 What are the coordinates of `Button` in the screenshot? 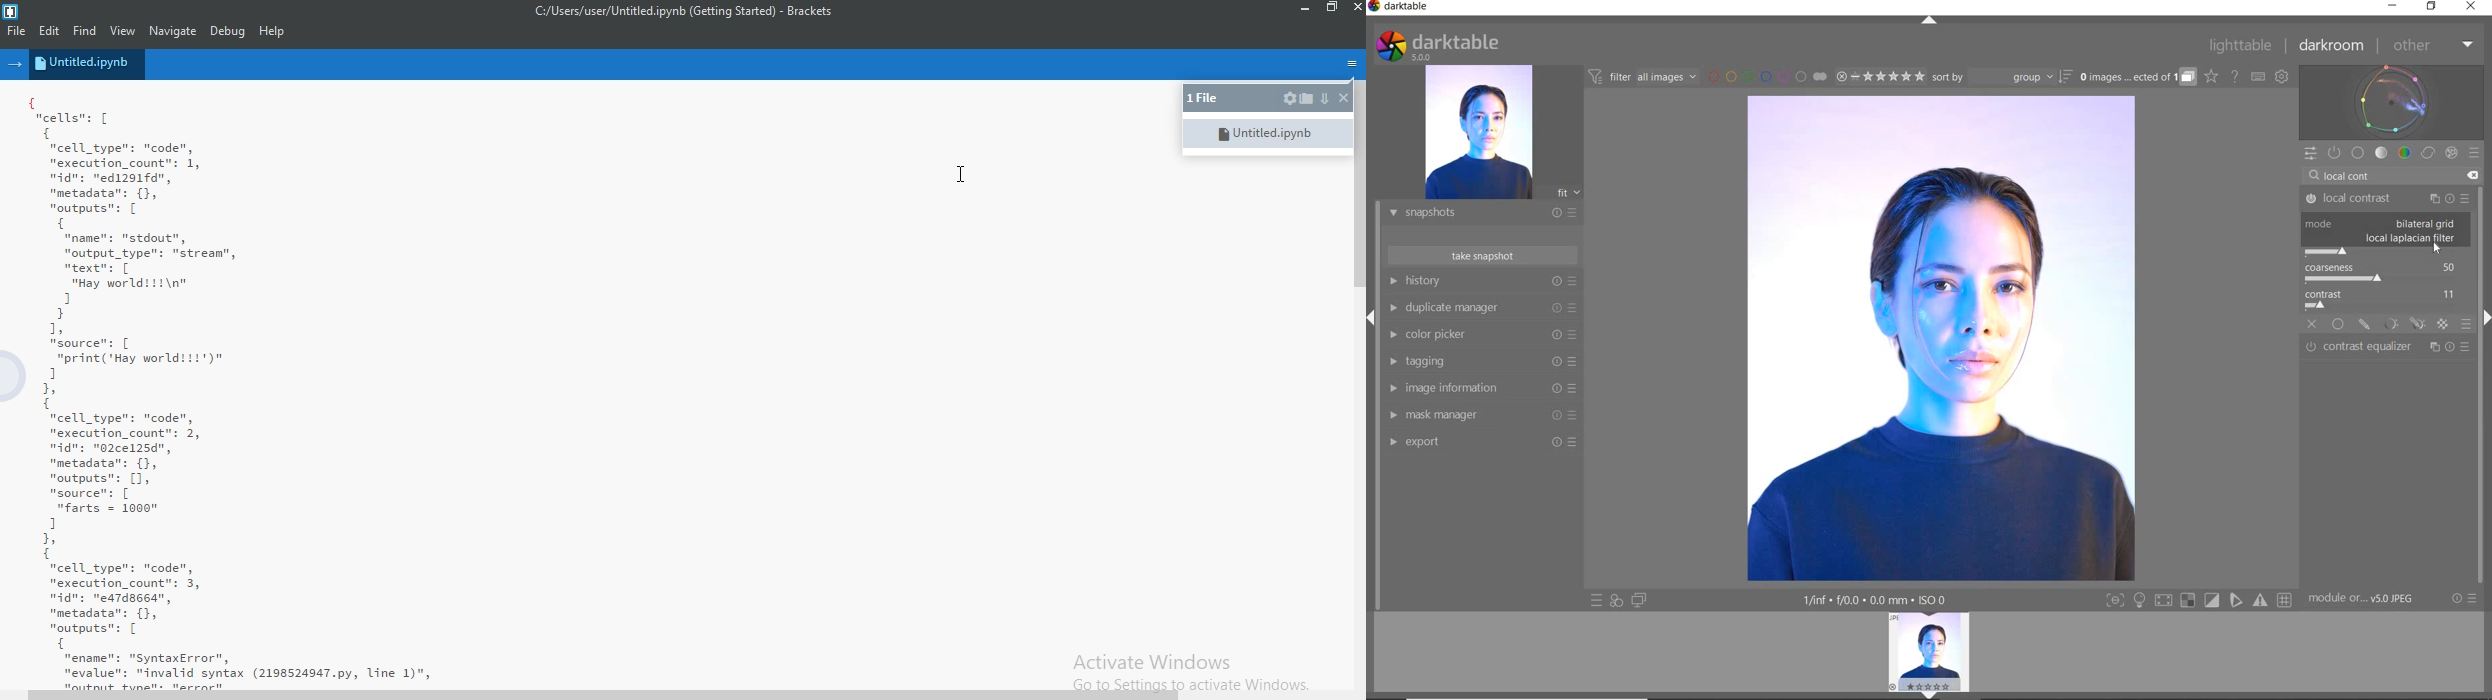 It's located at (2262, 600).